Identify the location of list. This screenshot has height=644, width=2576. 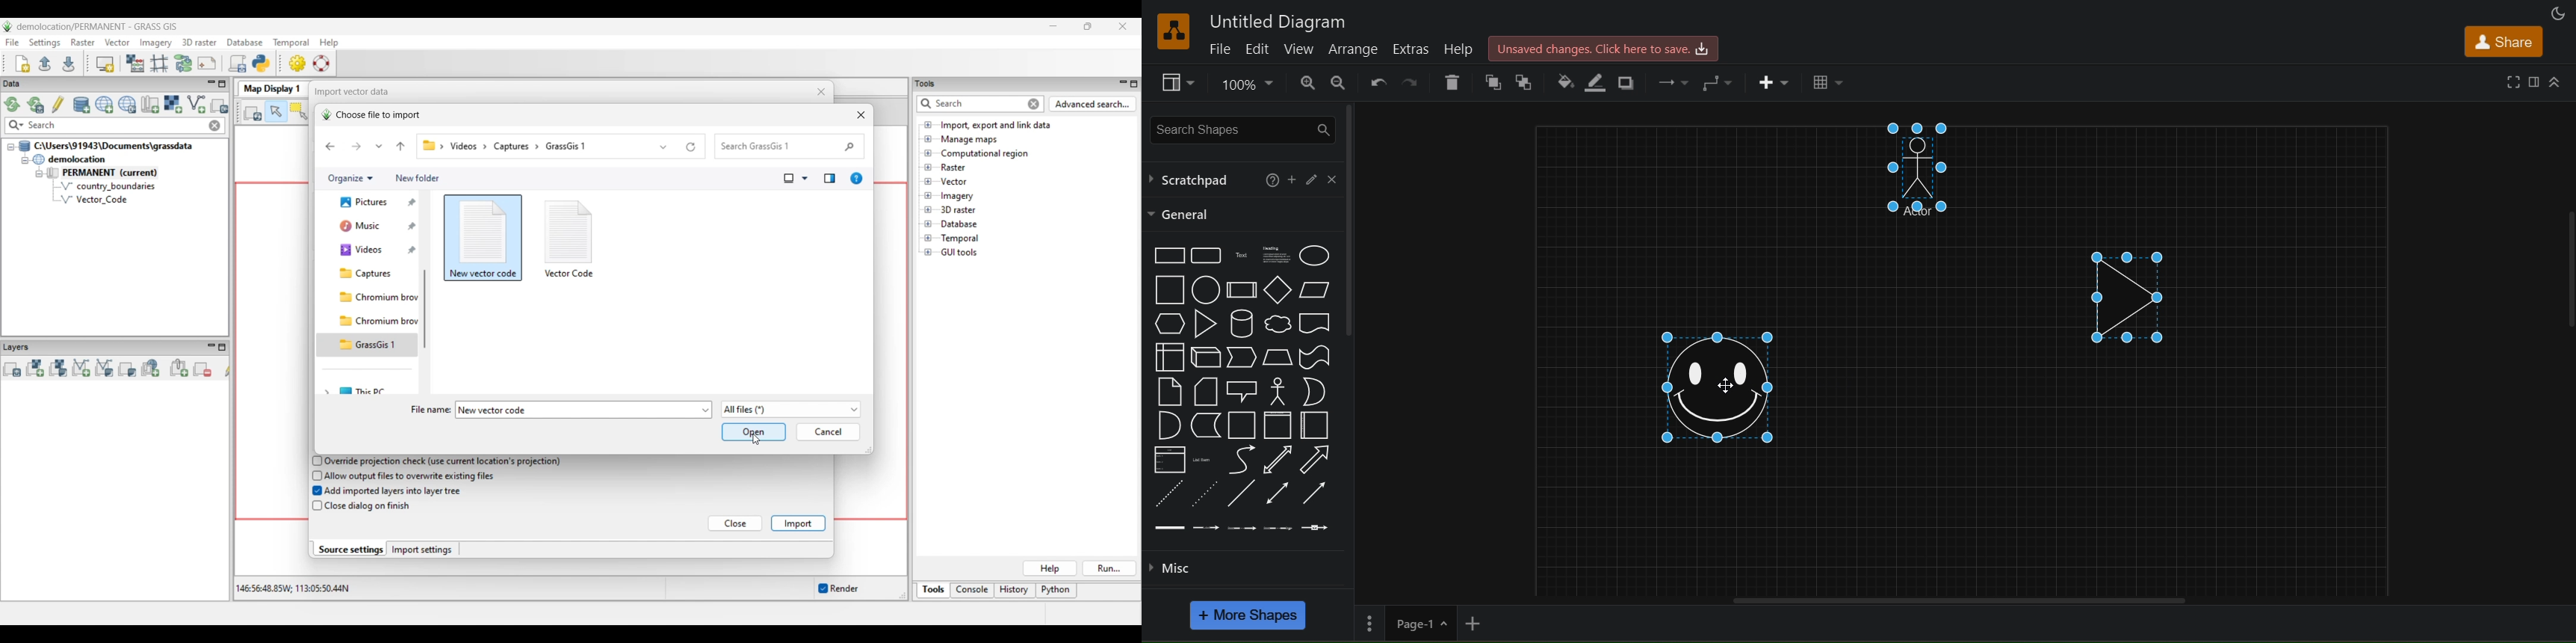
(1167, 460).